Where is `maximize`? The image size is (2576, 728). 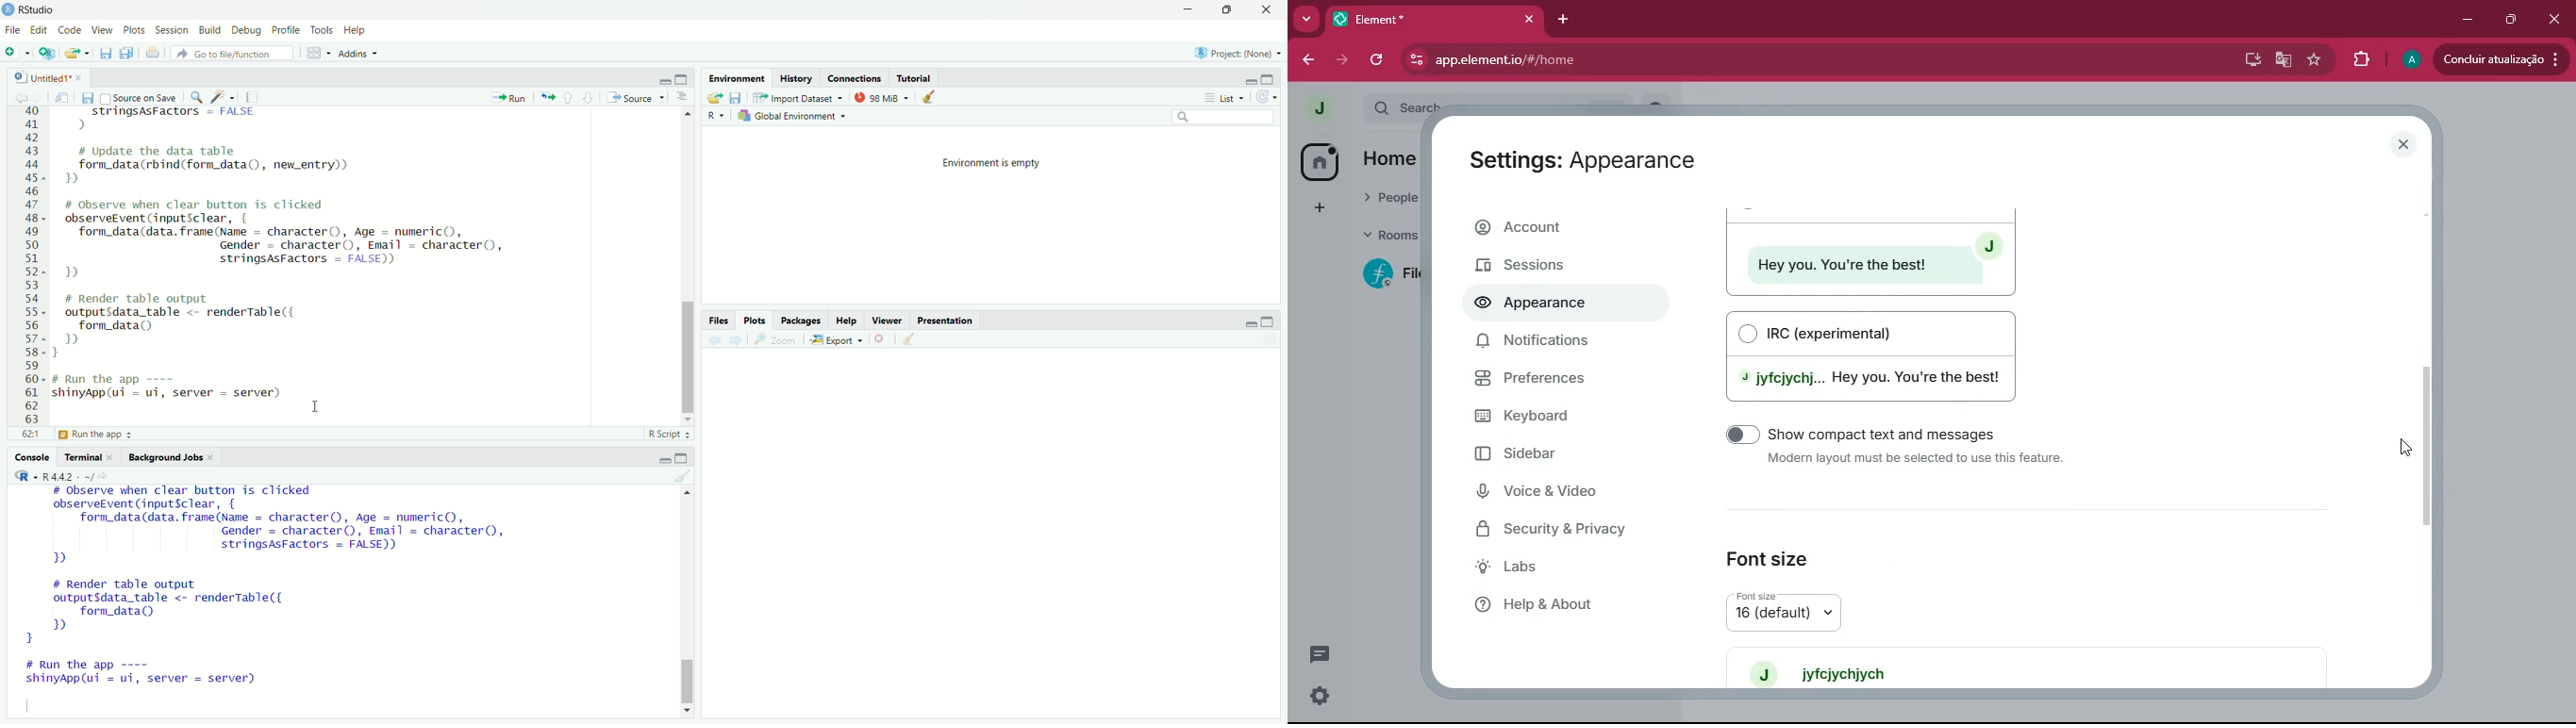
maximize is located at coordinates (1274, 78).